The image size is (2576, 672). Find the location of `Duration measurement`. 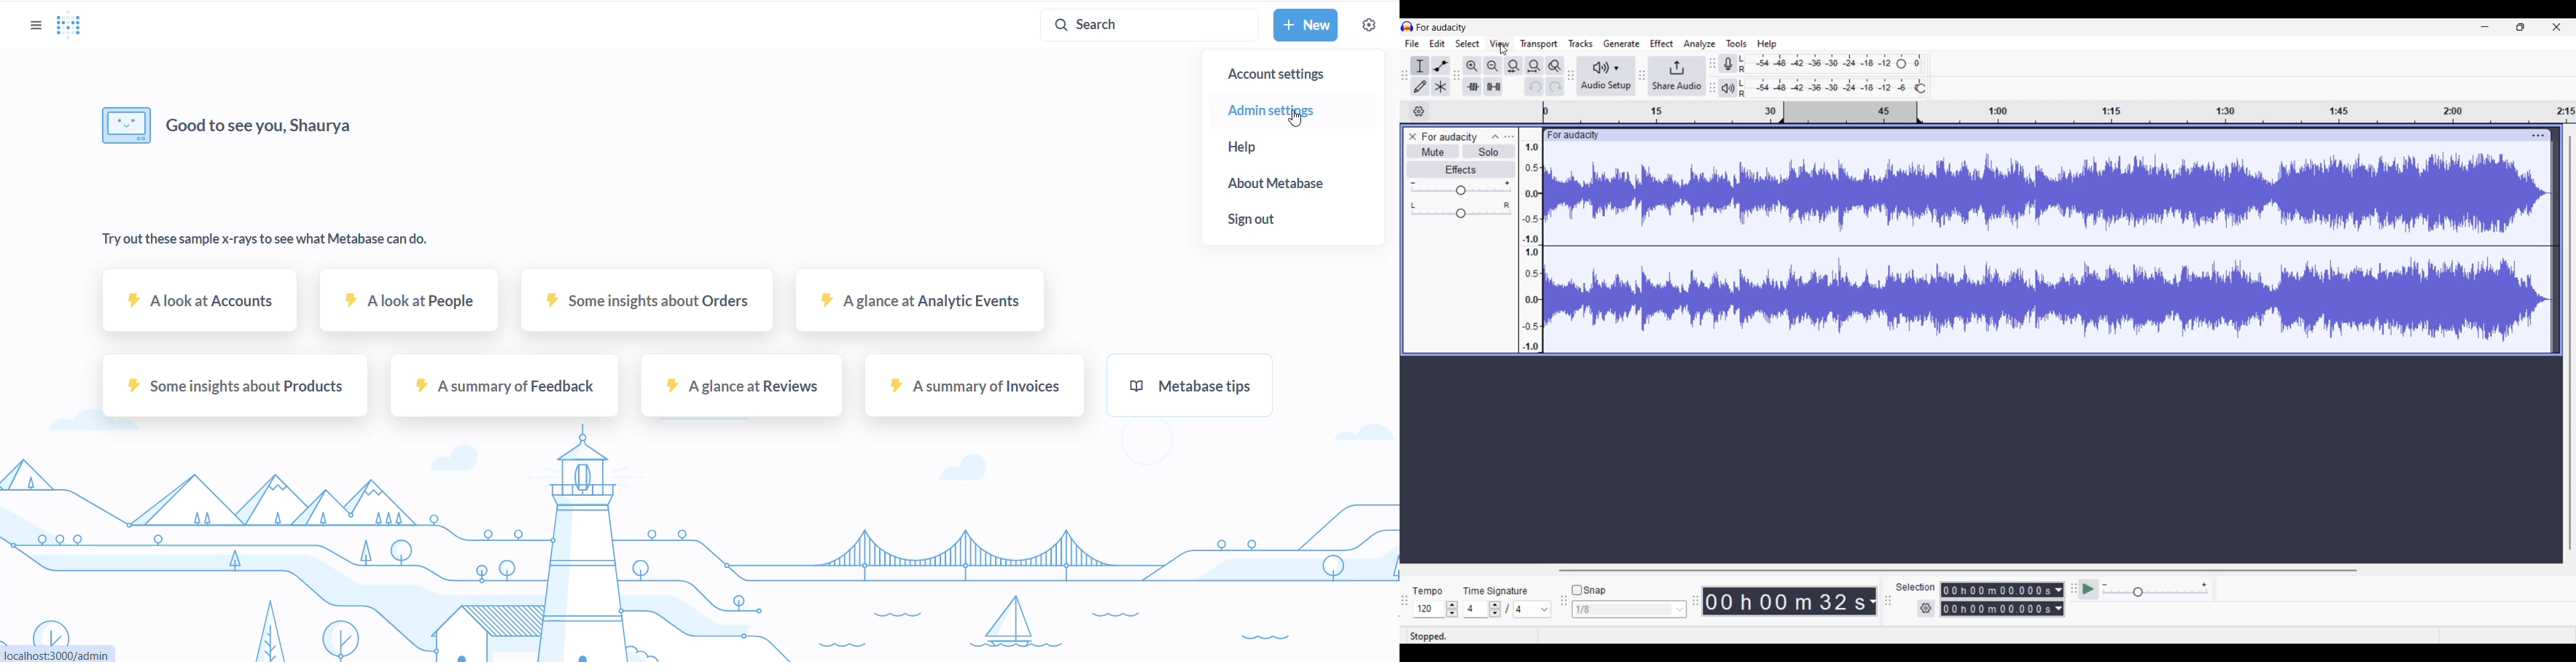

Duration measurement is located at coordinates (1873, 601).